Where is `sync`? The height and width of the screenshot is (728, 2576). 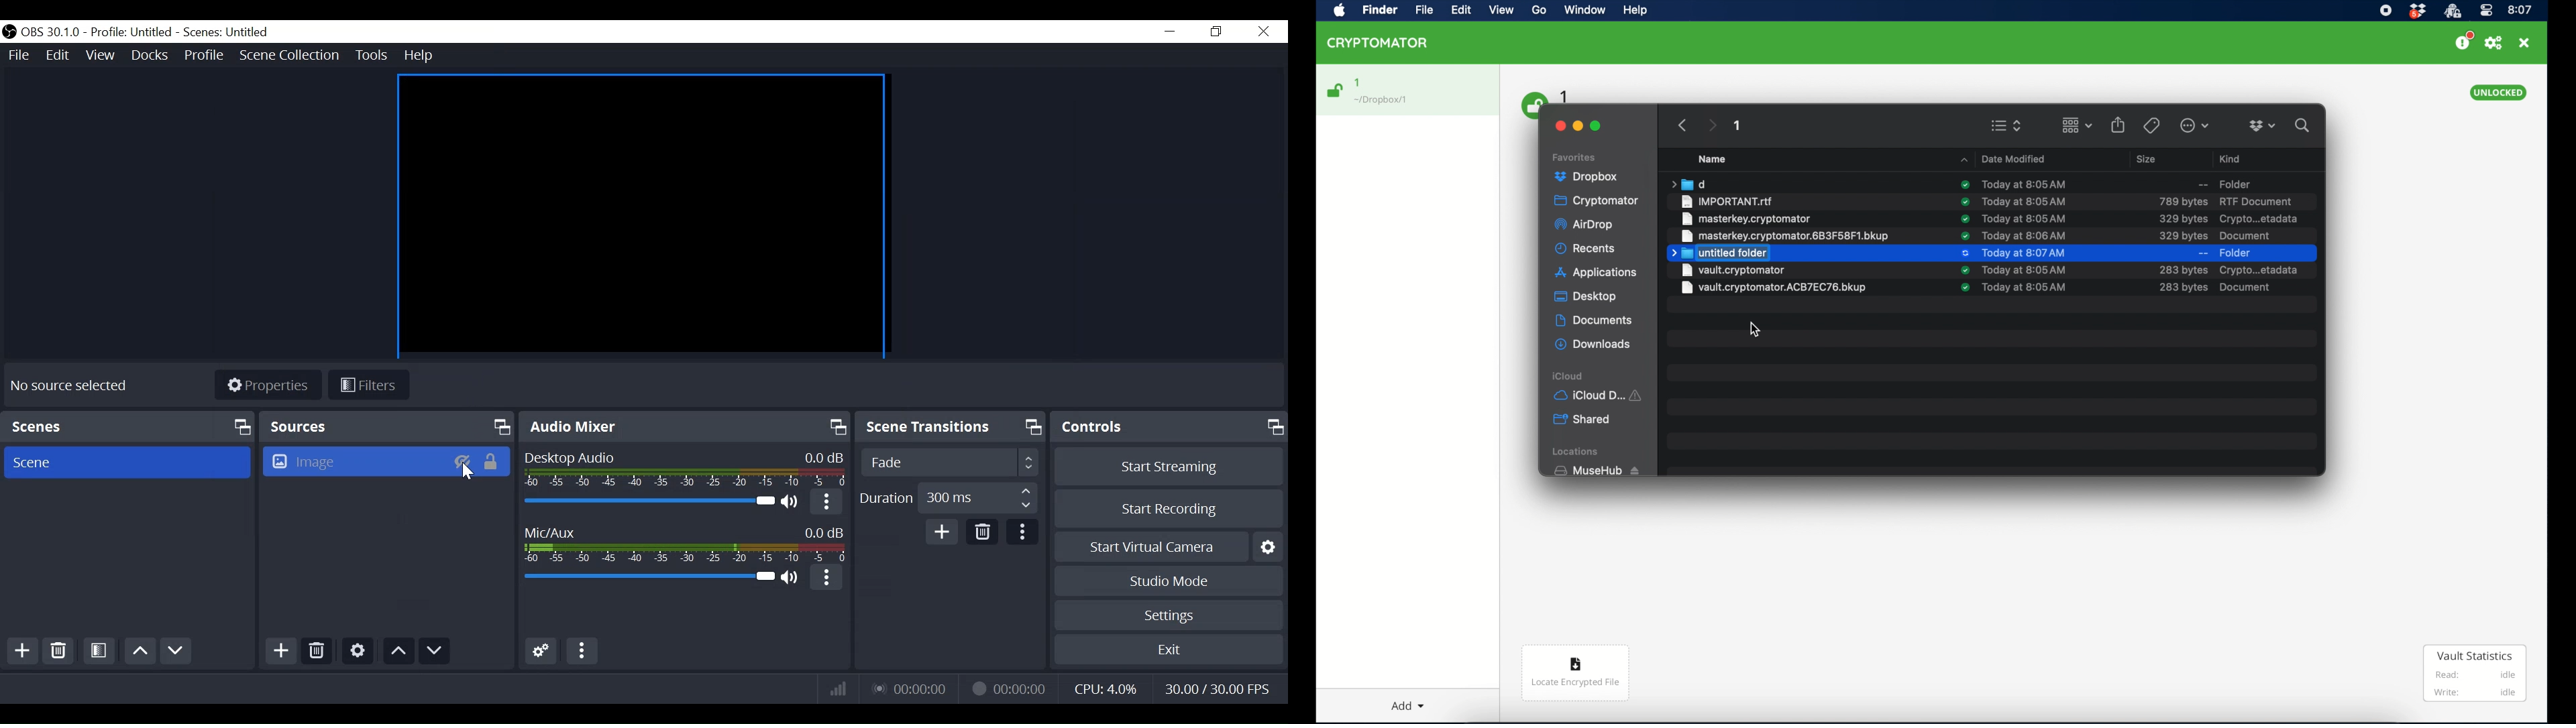 sync is located at coordinates (1965, 201).